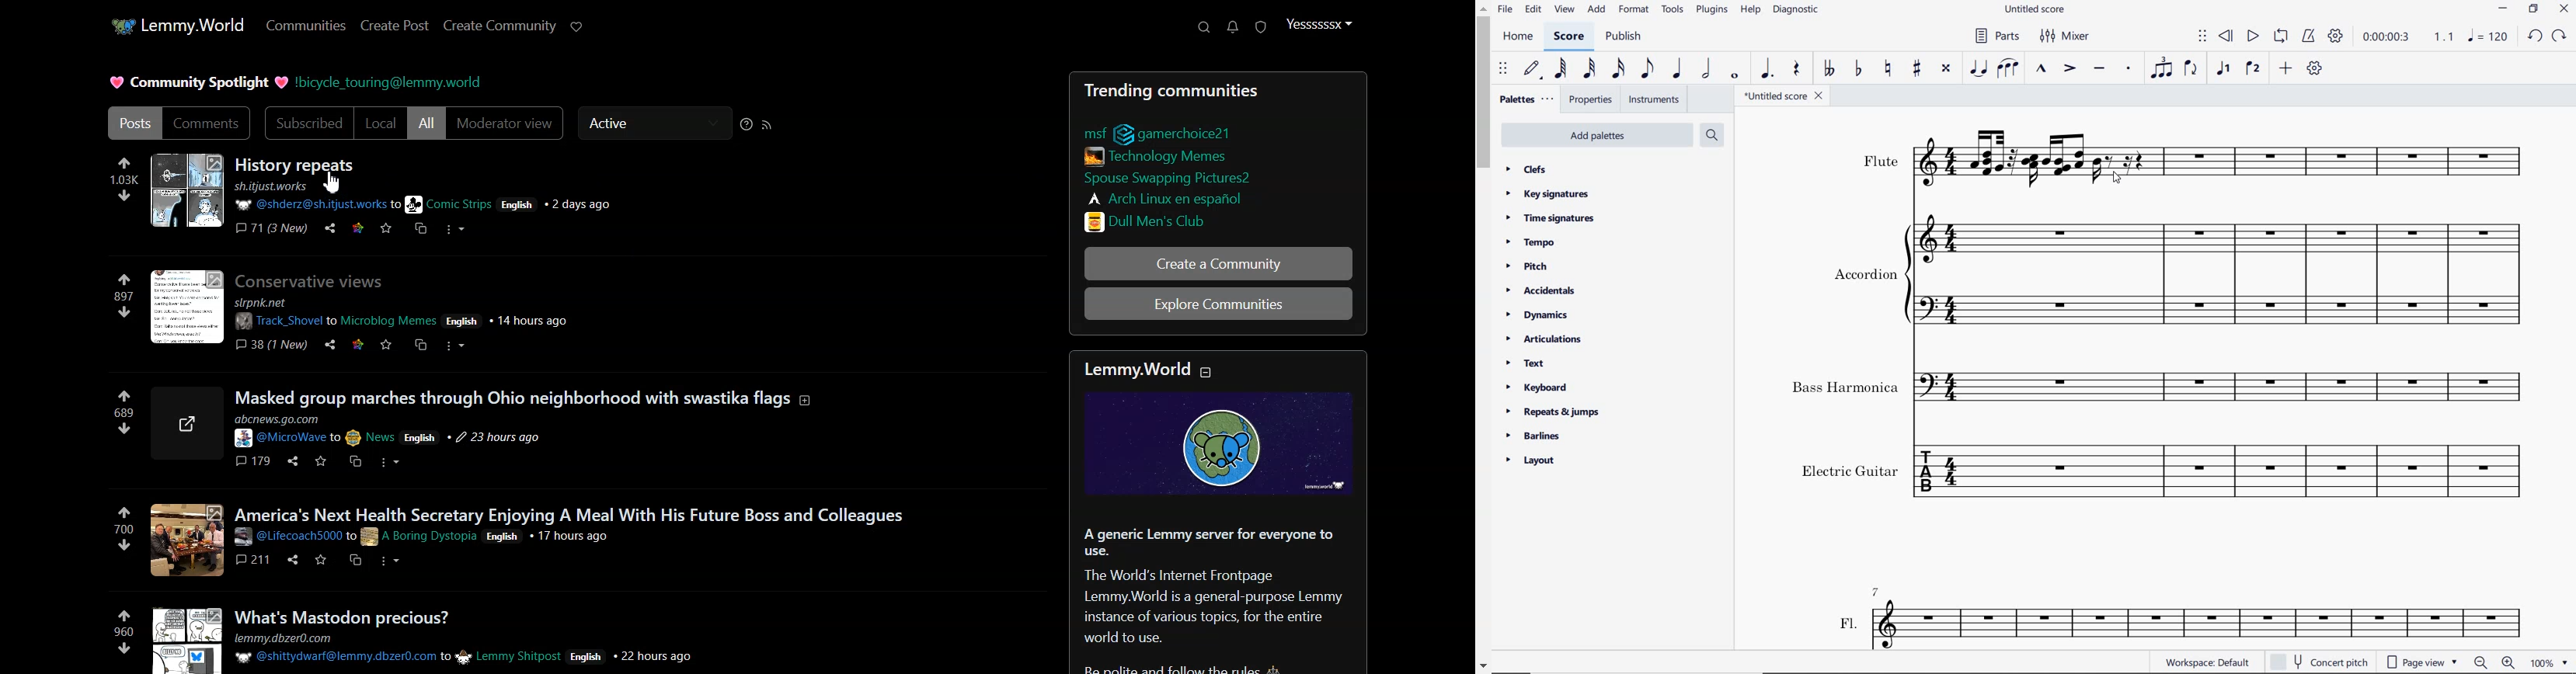  Describe the element at coordinates (1173, 133) in the screenshot. I see ` msf gamerchoice21` at that location.